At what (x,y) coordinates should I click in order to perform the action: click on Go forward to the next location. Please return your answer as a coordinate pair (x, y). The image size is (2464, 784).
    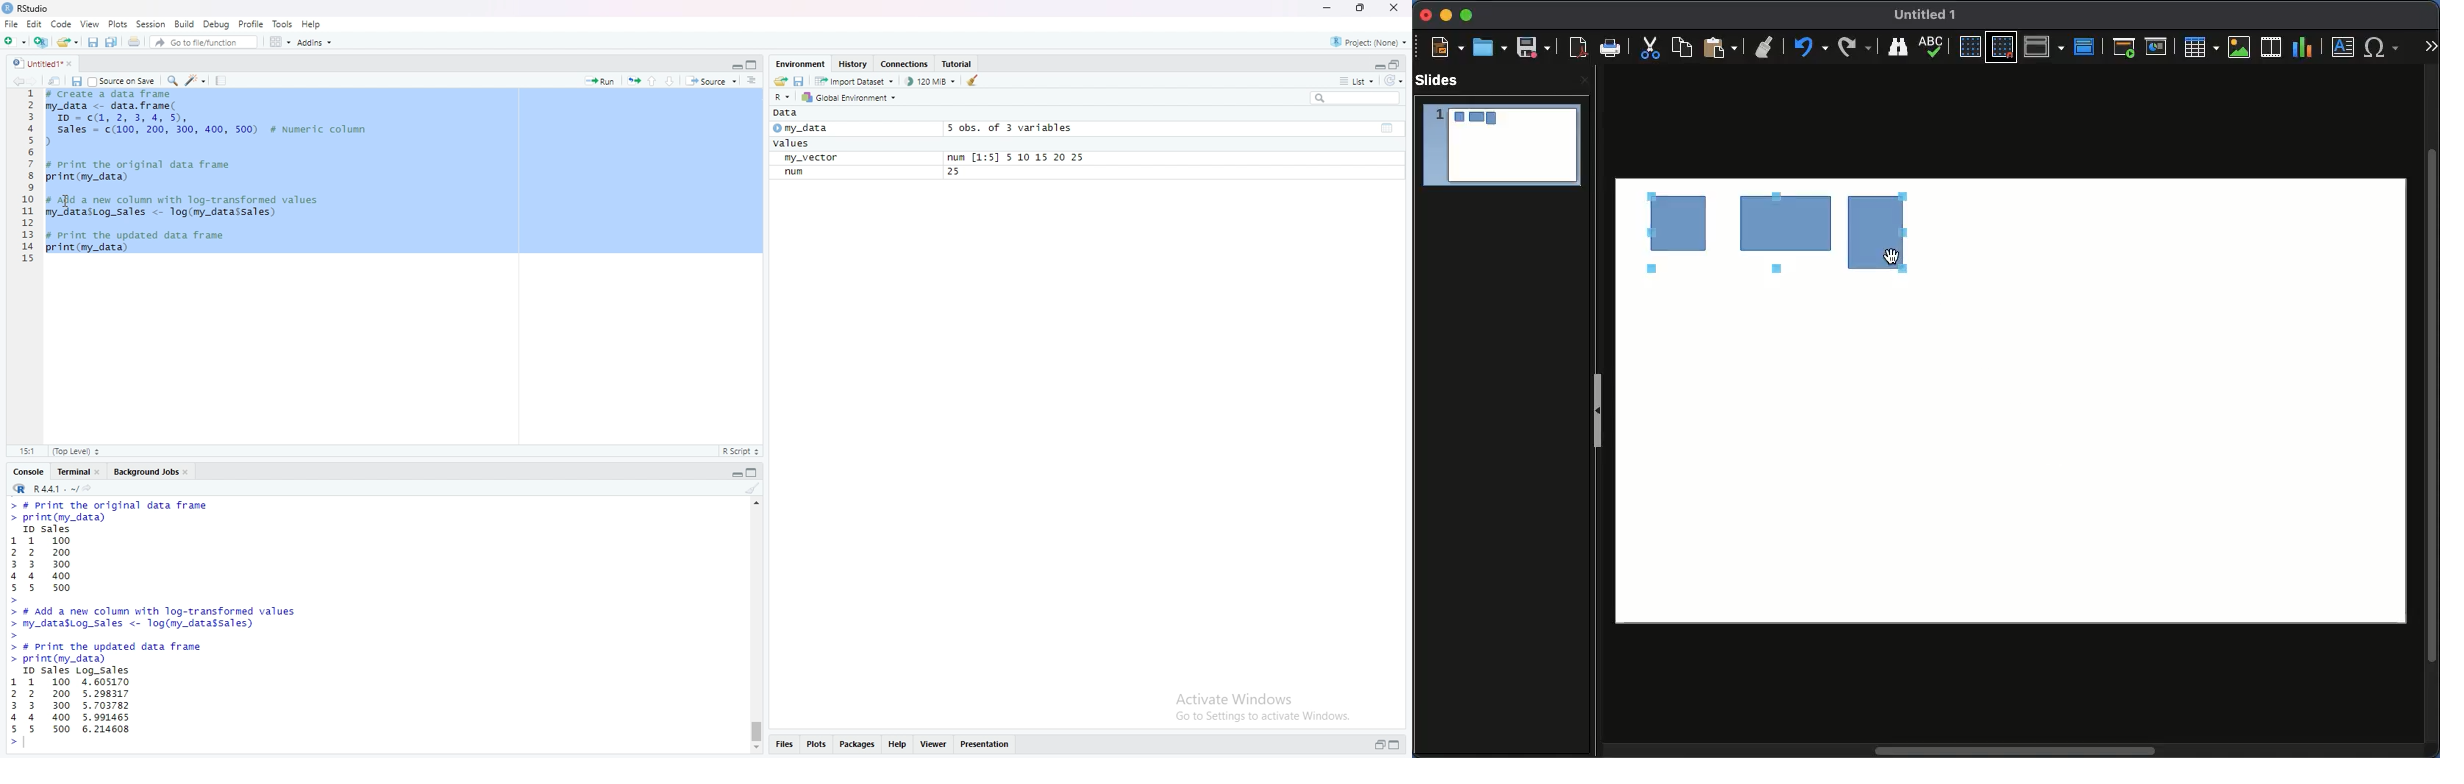
    Looking at the image, I should click on (35, 82).